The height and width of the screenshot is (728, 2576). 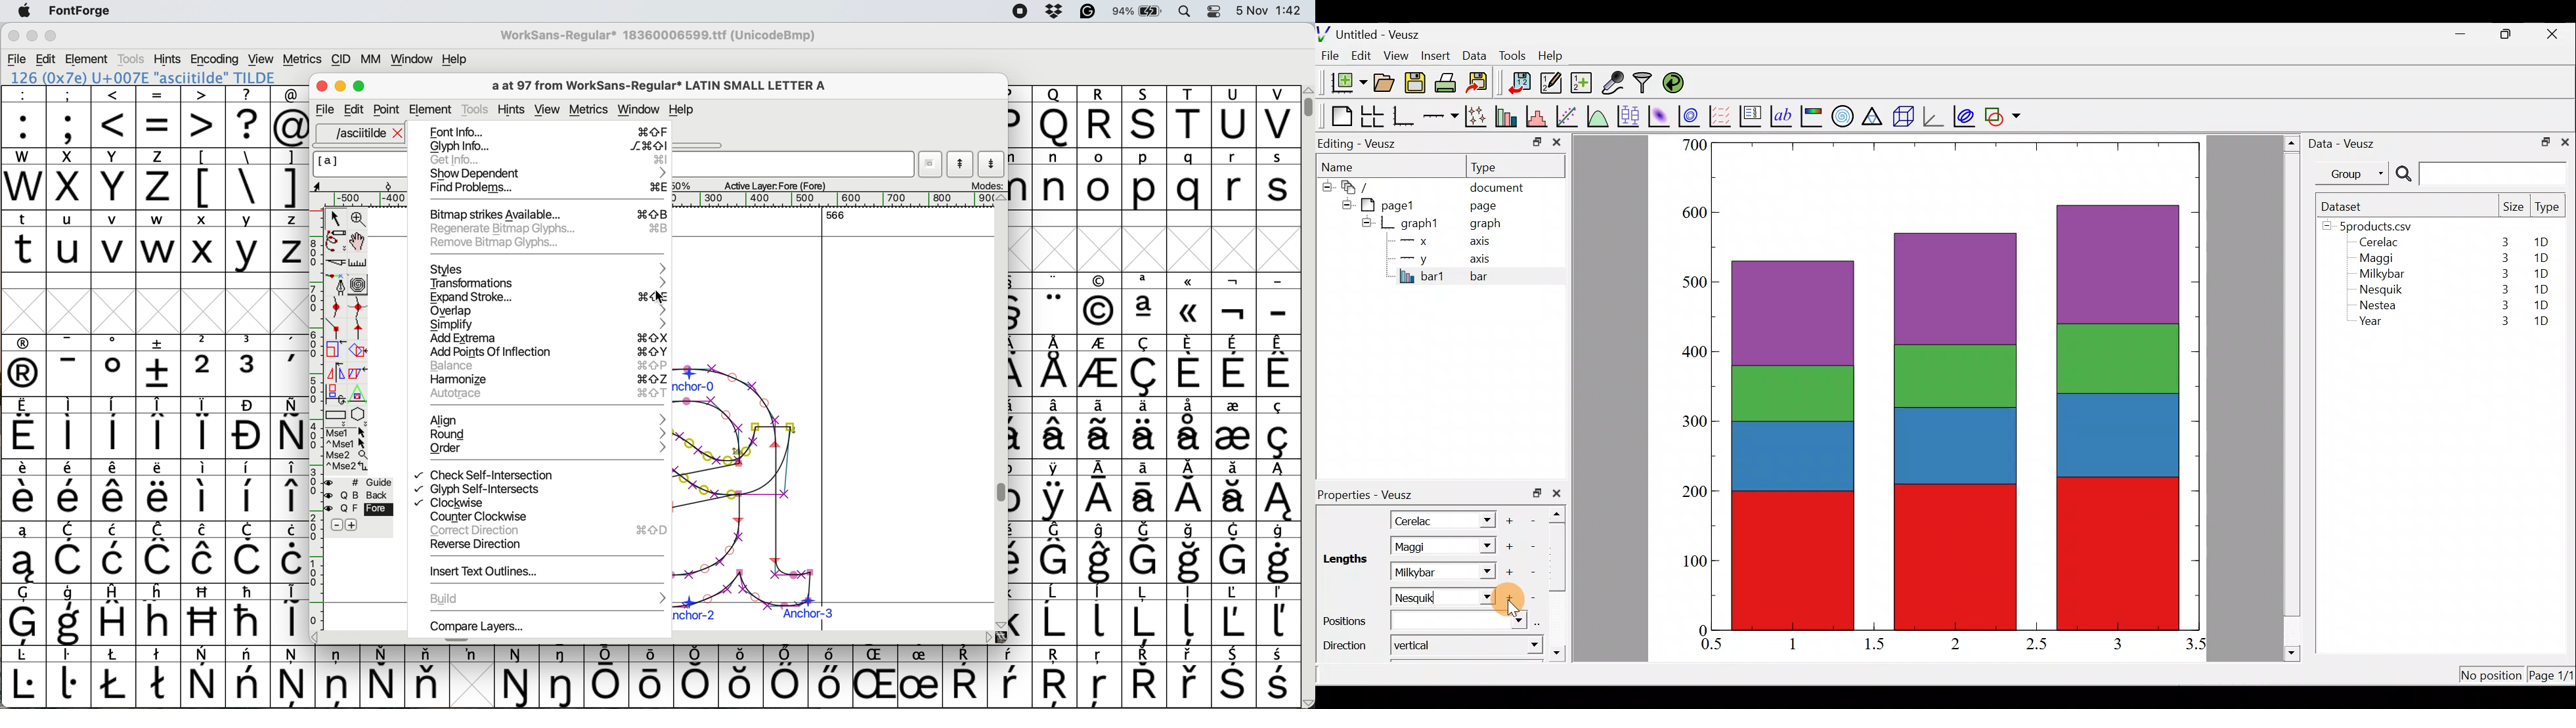 What do you see at coordinates (1056, 552) in the screenshot?
I see `symbol` at bounding box center [1056, 552].